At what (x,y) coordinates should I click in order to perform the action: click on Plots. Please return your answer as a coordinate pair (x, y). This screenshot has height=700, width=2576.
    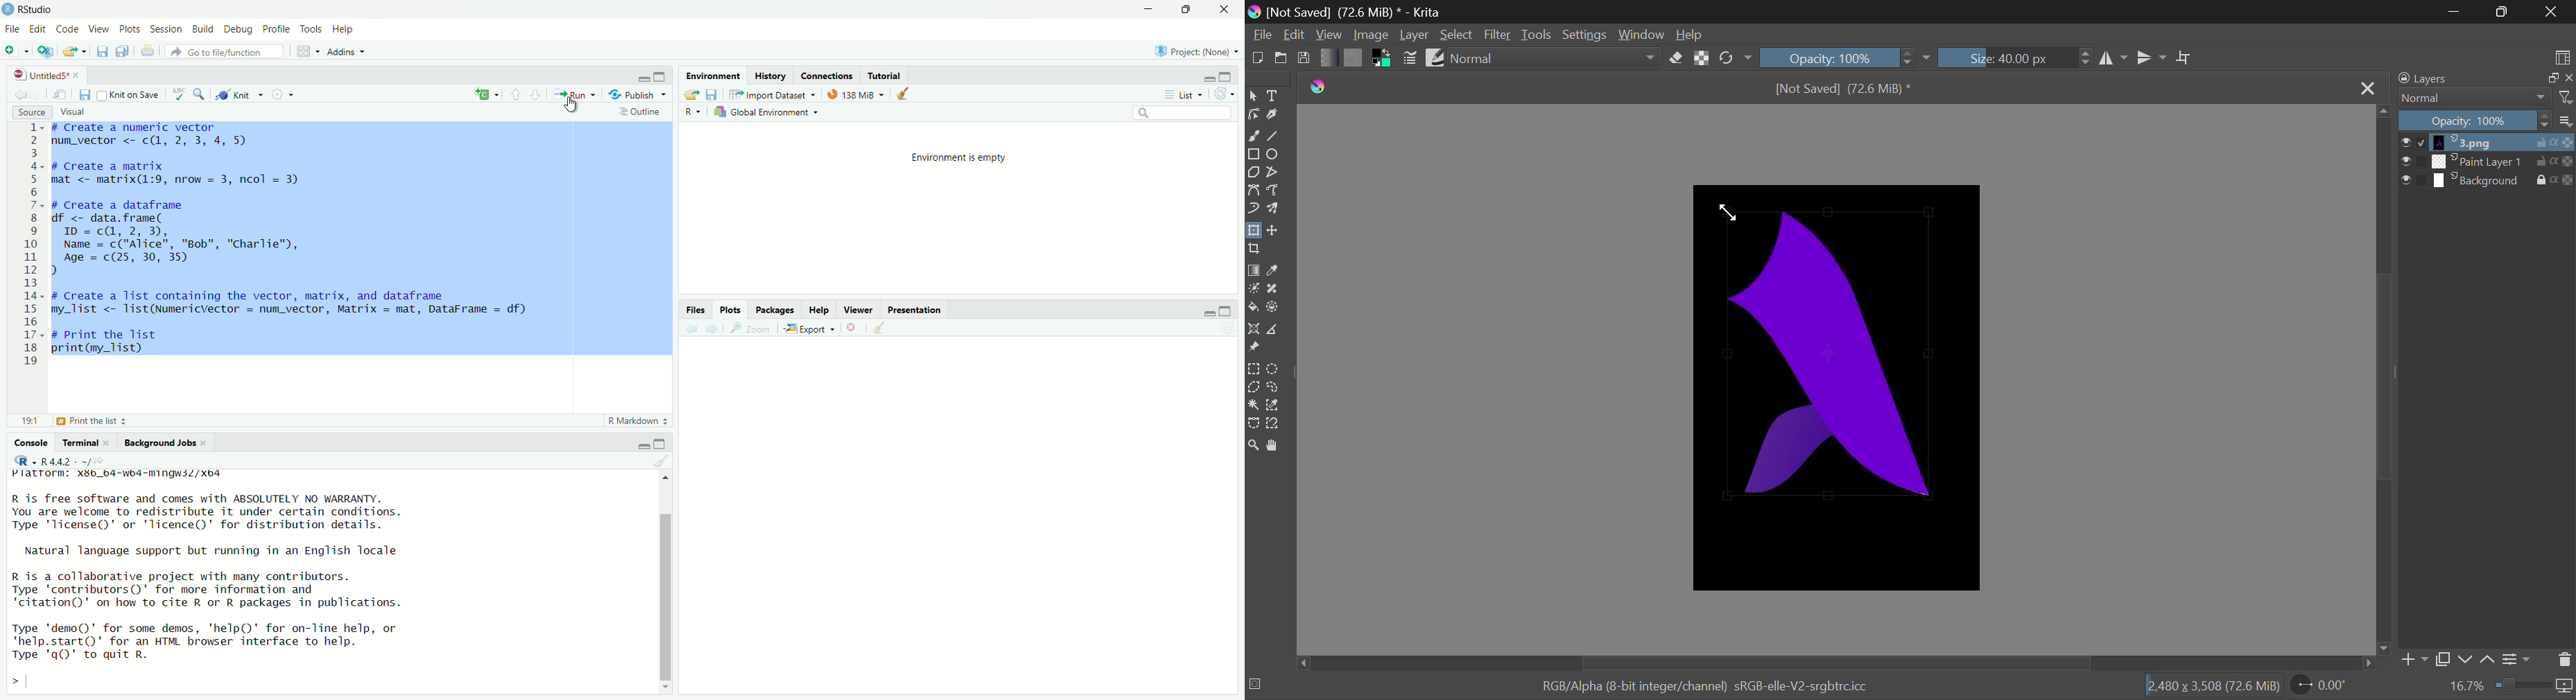
    Looking at the image, I should click on (130, 30).